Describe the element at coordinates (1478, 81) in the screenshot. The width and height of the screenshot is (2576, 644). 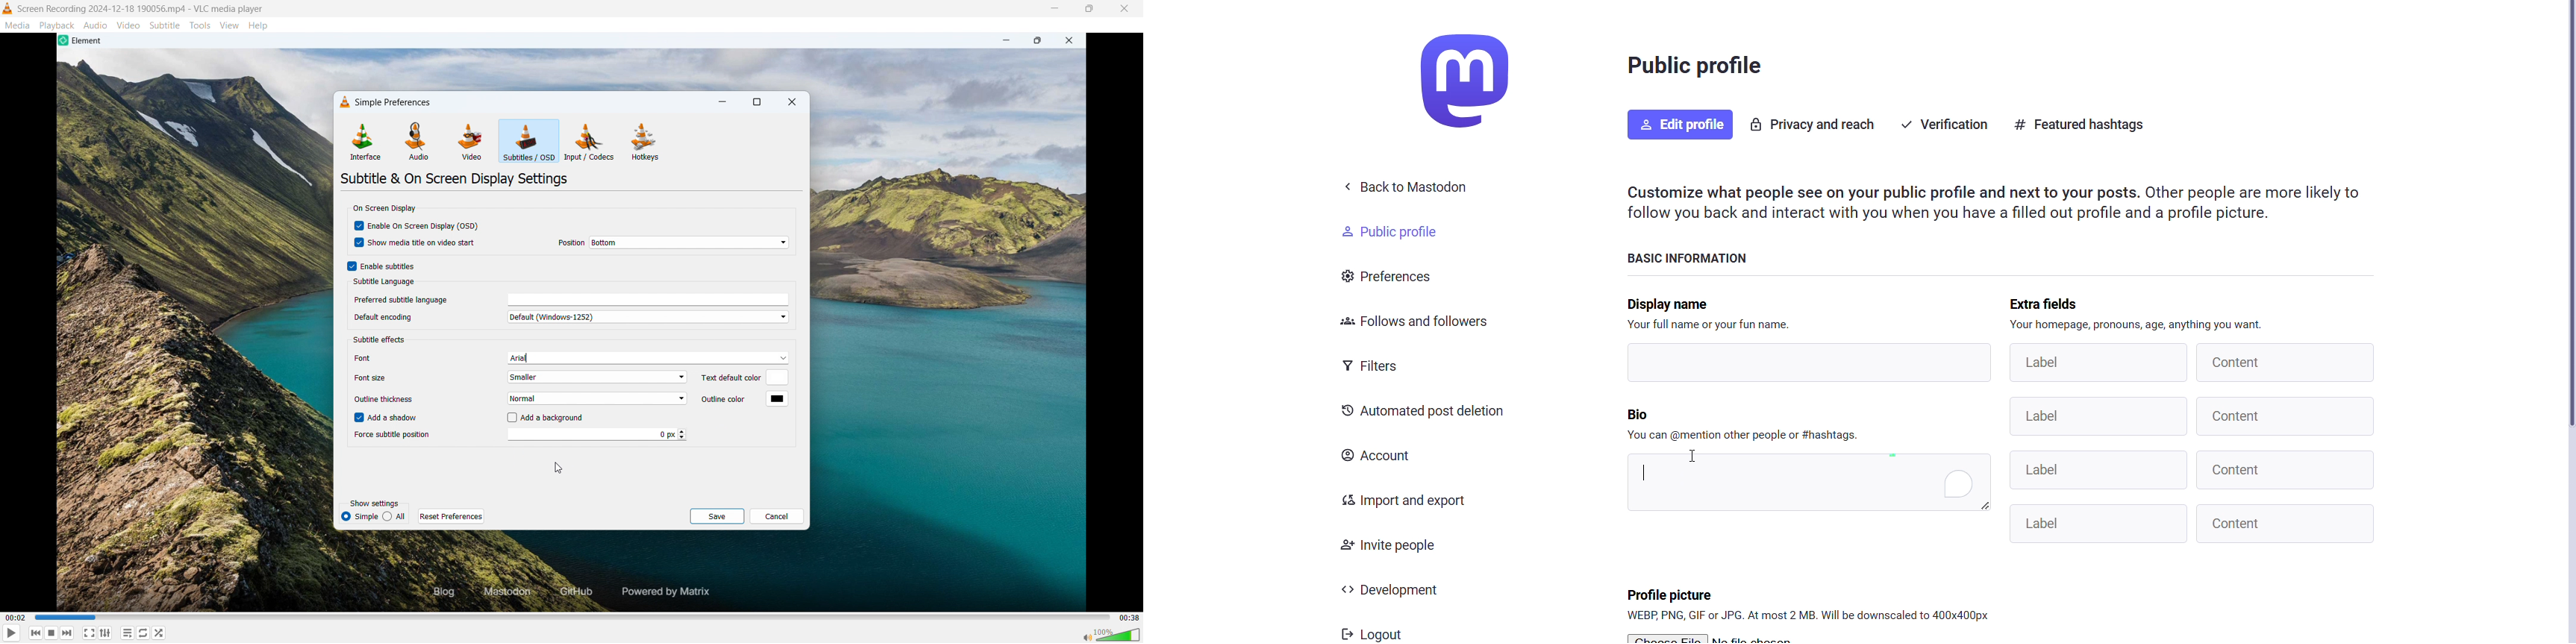
I see `Home and Logo` at that location.